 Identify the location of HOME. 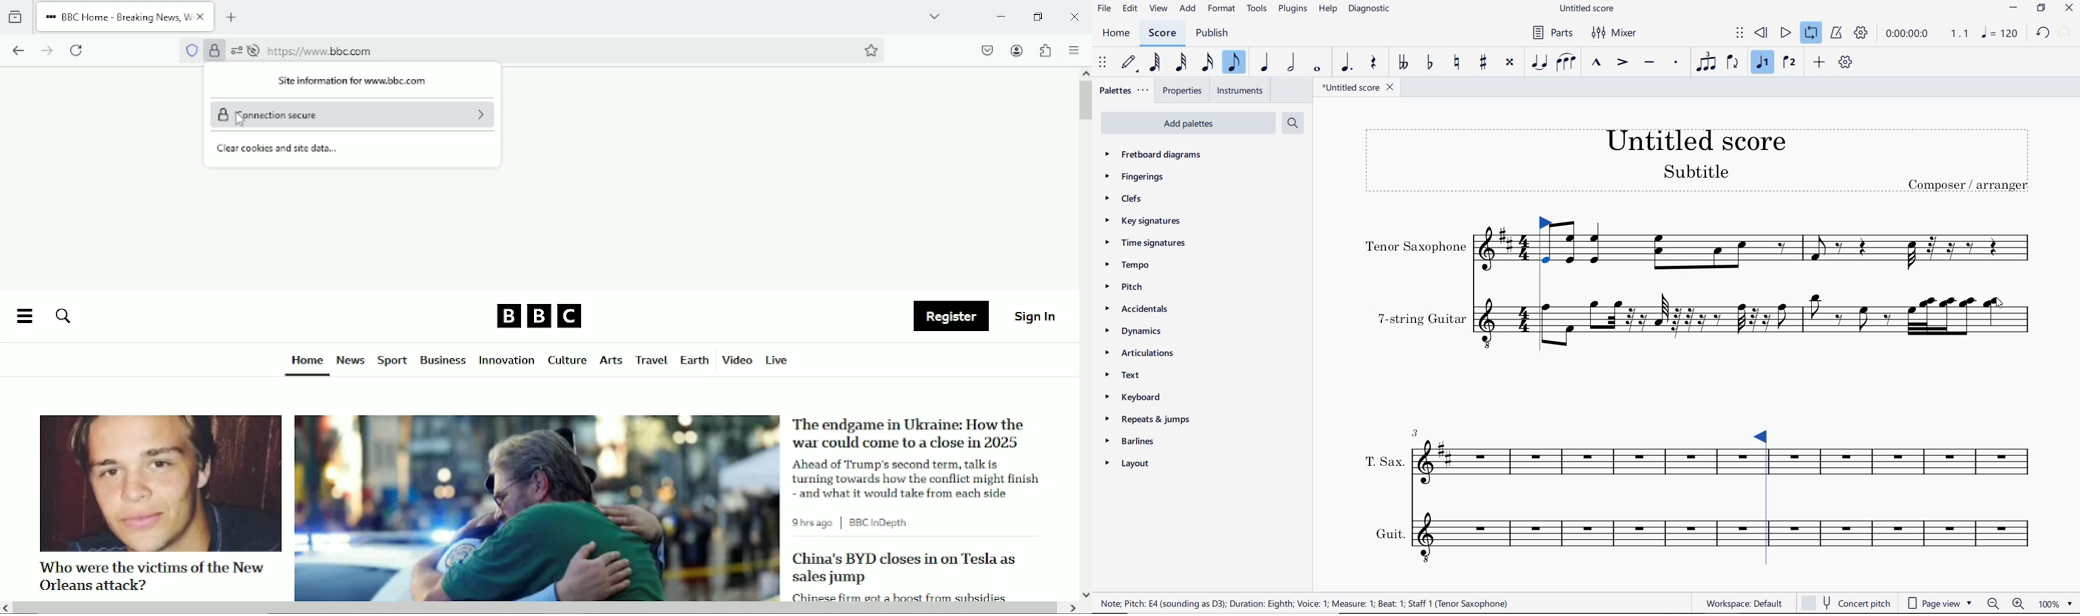
(1115, 34).